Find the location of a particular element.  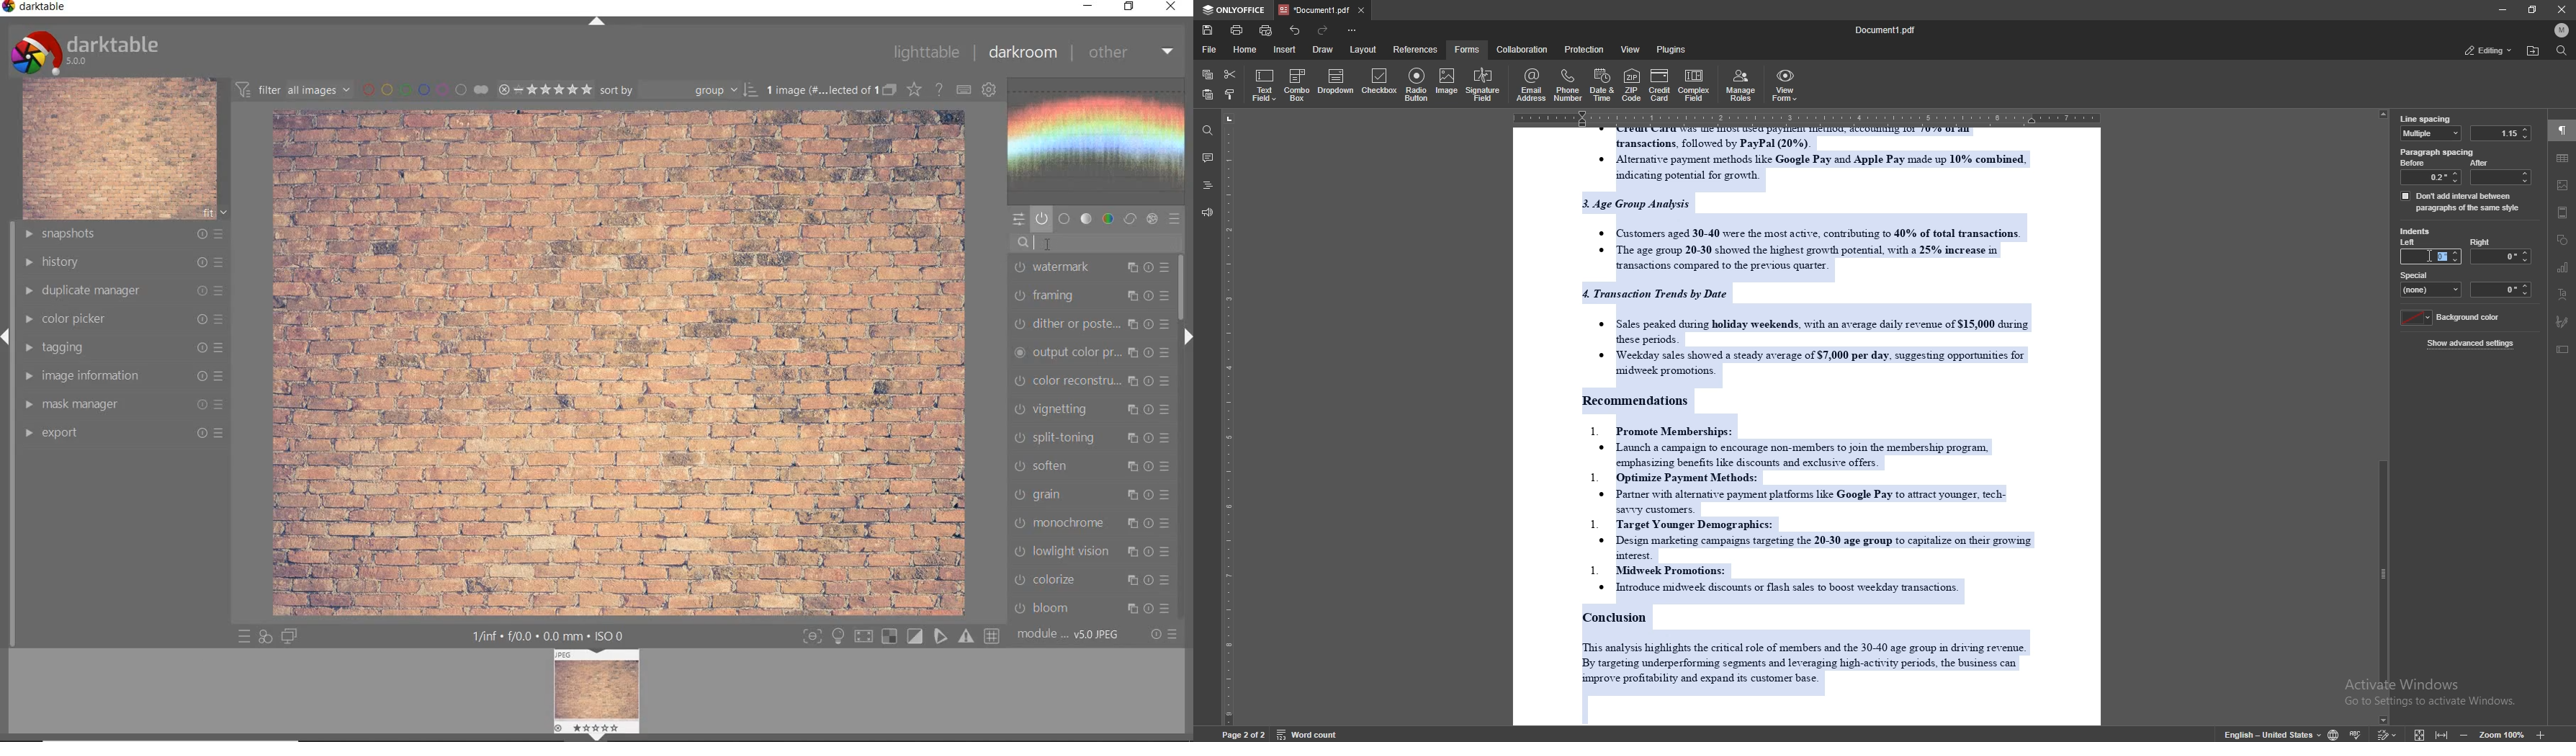

left indent value: 0 is located at coordinates (2443, 256).